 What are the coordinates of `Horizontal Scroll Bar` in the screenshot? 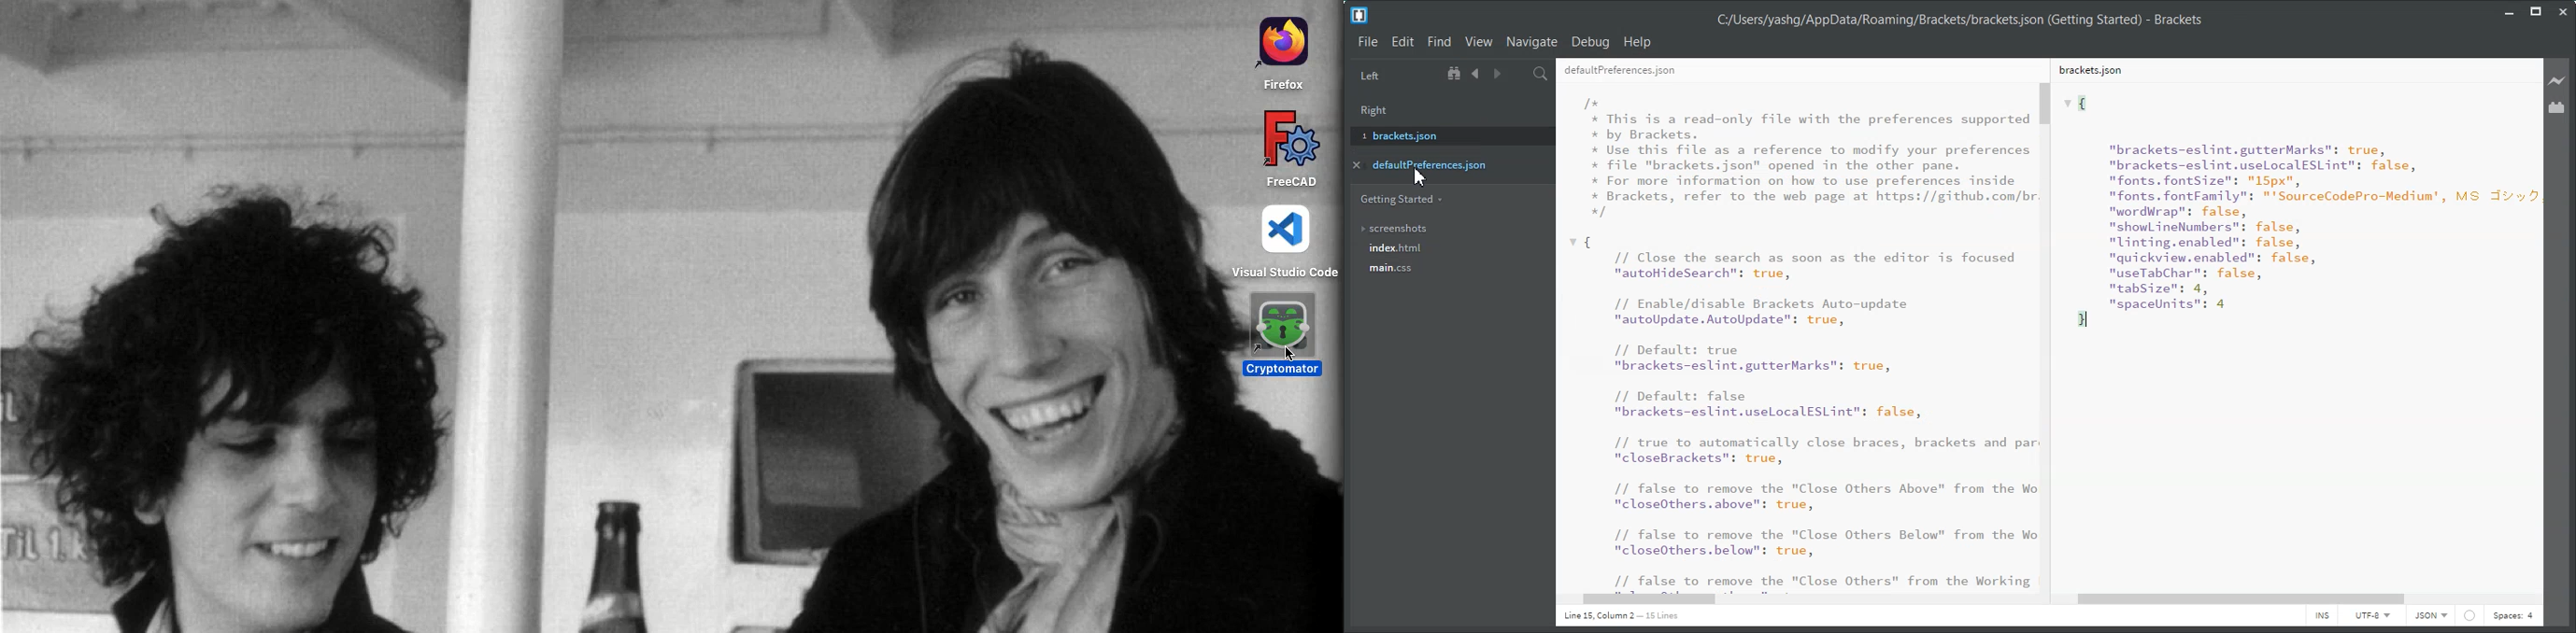 It's located at (1794, 600).